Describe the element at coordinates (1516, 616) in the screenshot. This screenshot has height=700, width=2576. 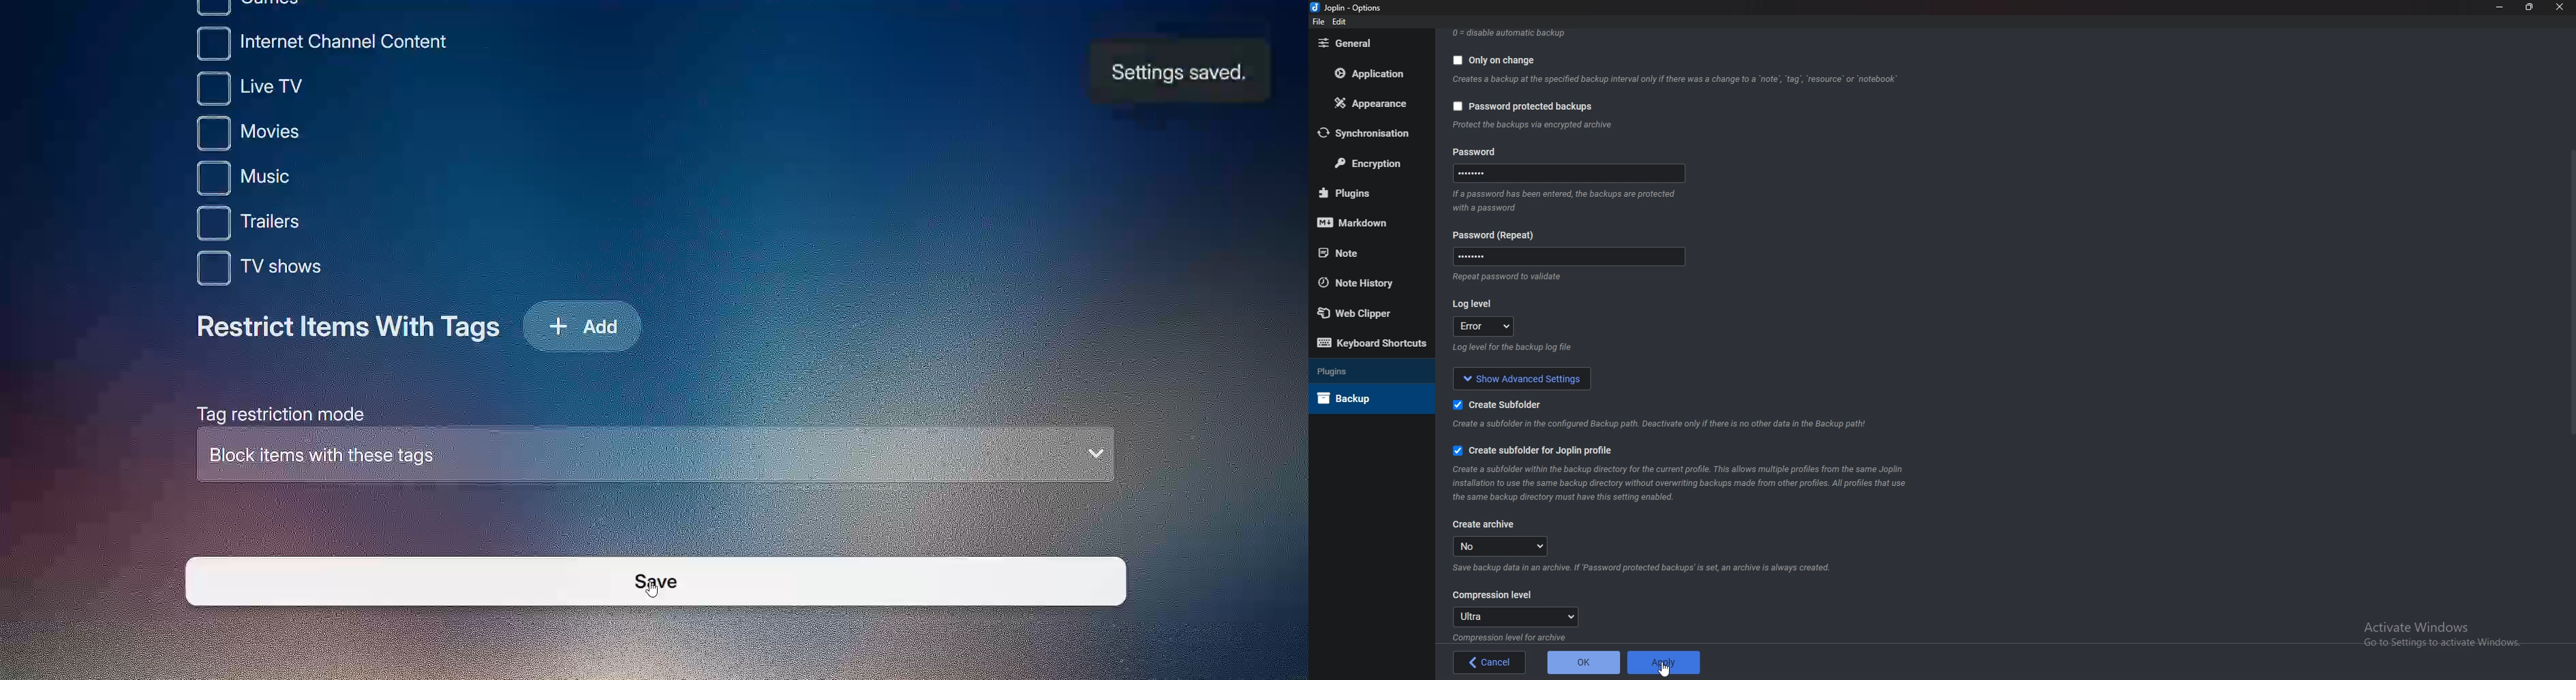
I see `Ultra` at that location.